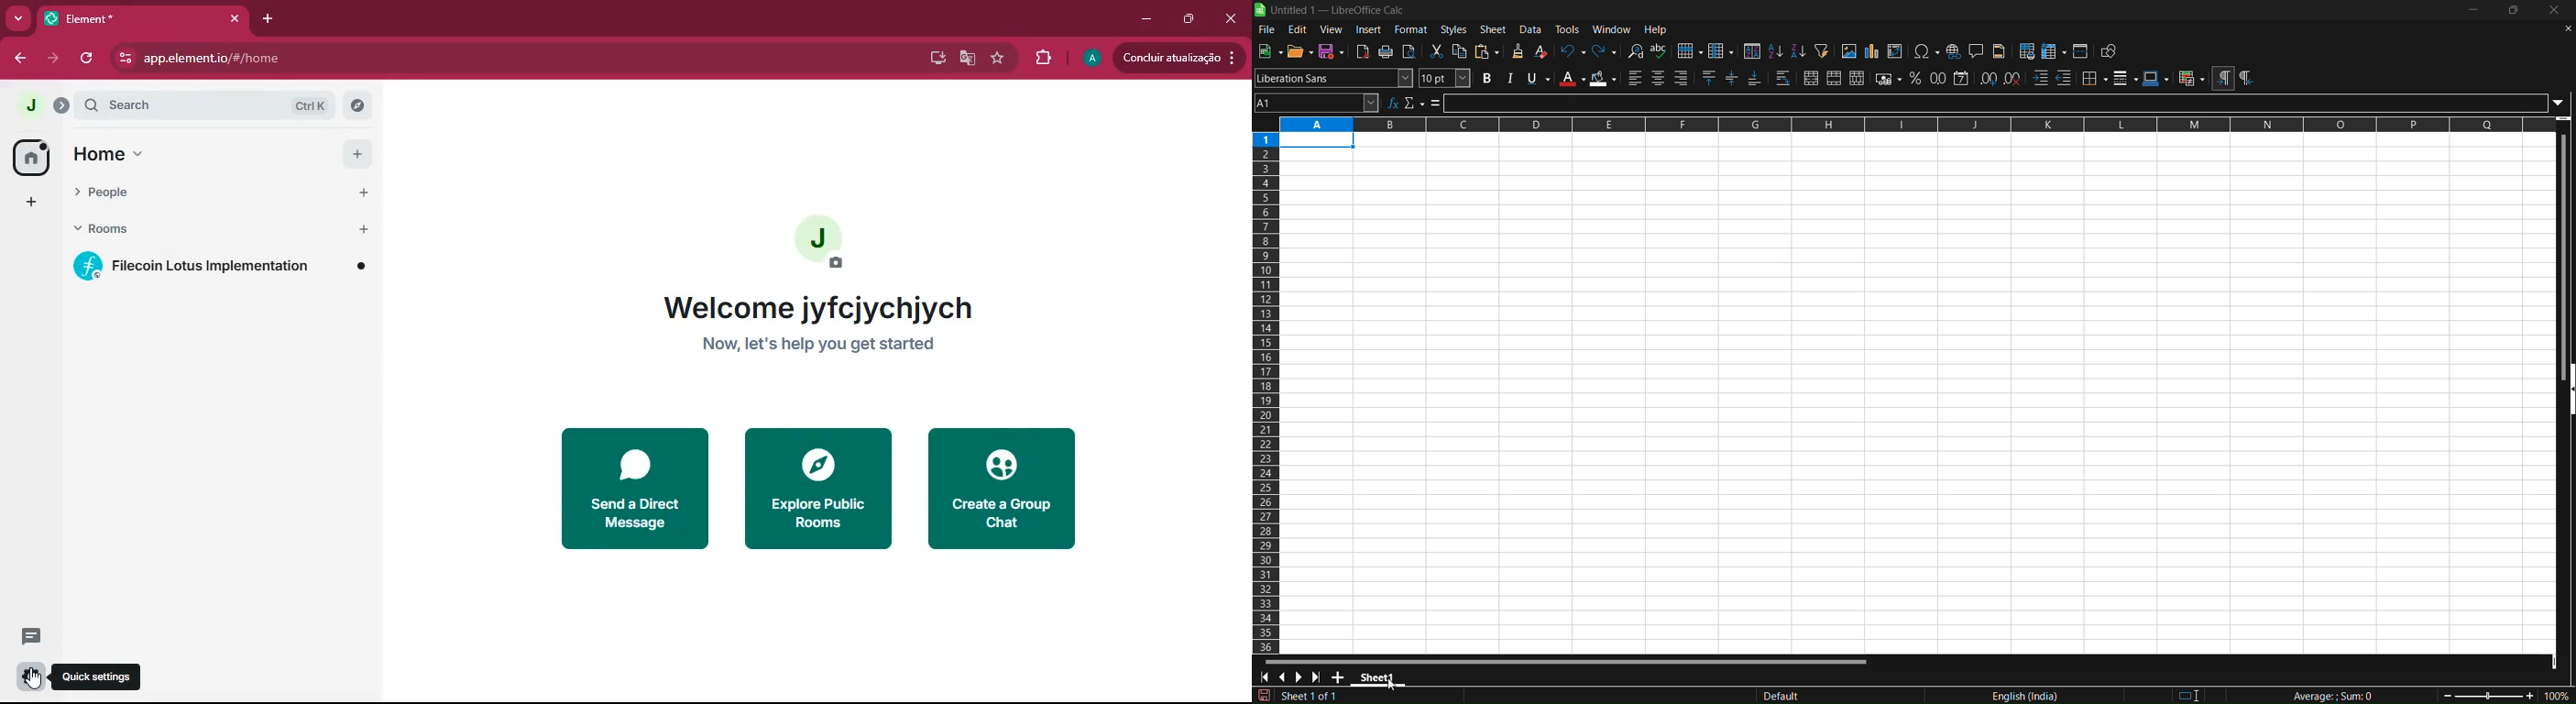 The width and height of the screenshot is (2576, 728). What do you see at coordinates (1821, 50) in the screenshot?
I see `auto filter` at bounding box center [1821, 50].